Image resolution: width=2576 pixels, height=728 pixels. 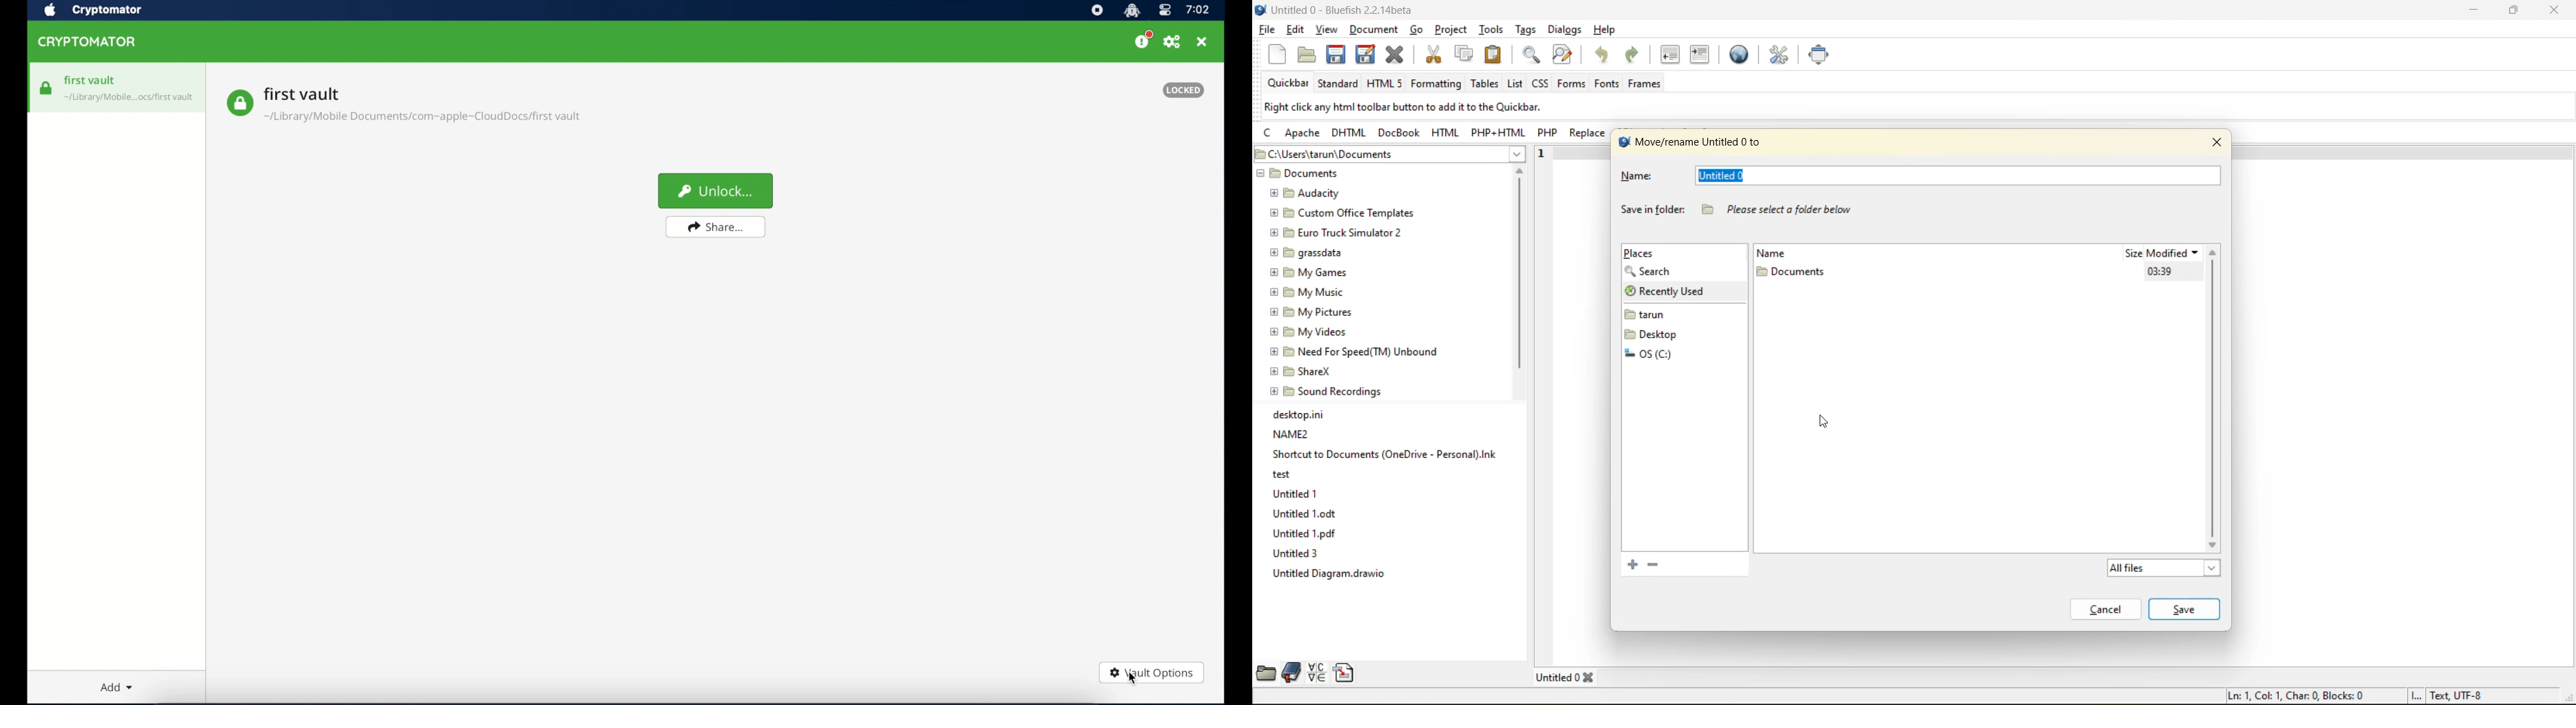 What do you see at coordinates (1133, 680) in the screenshot?
I see `cursor` at bounding box center [1133, 680].